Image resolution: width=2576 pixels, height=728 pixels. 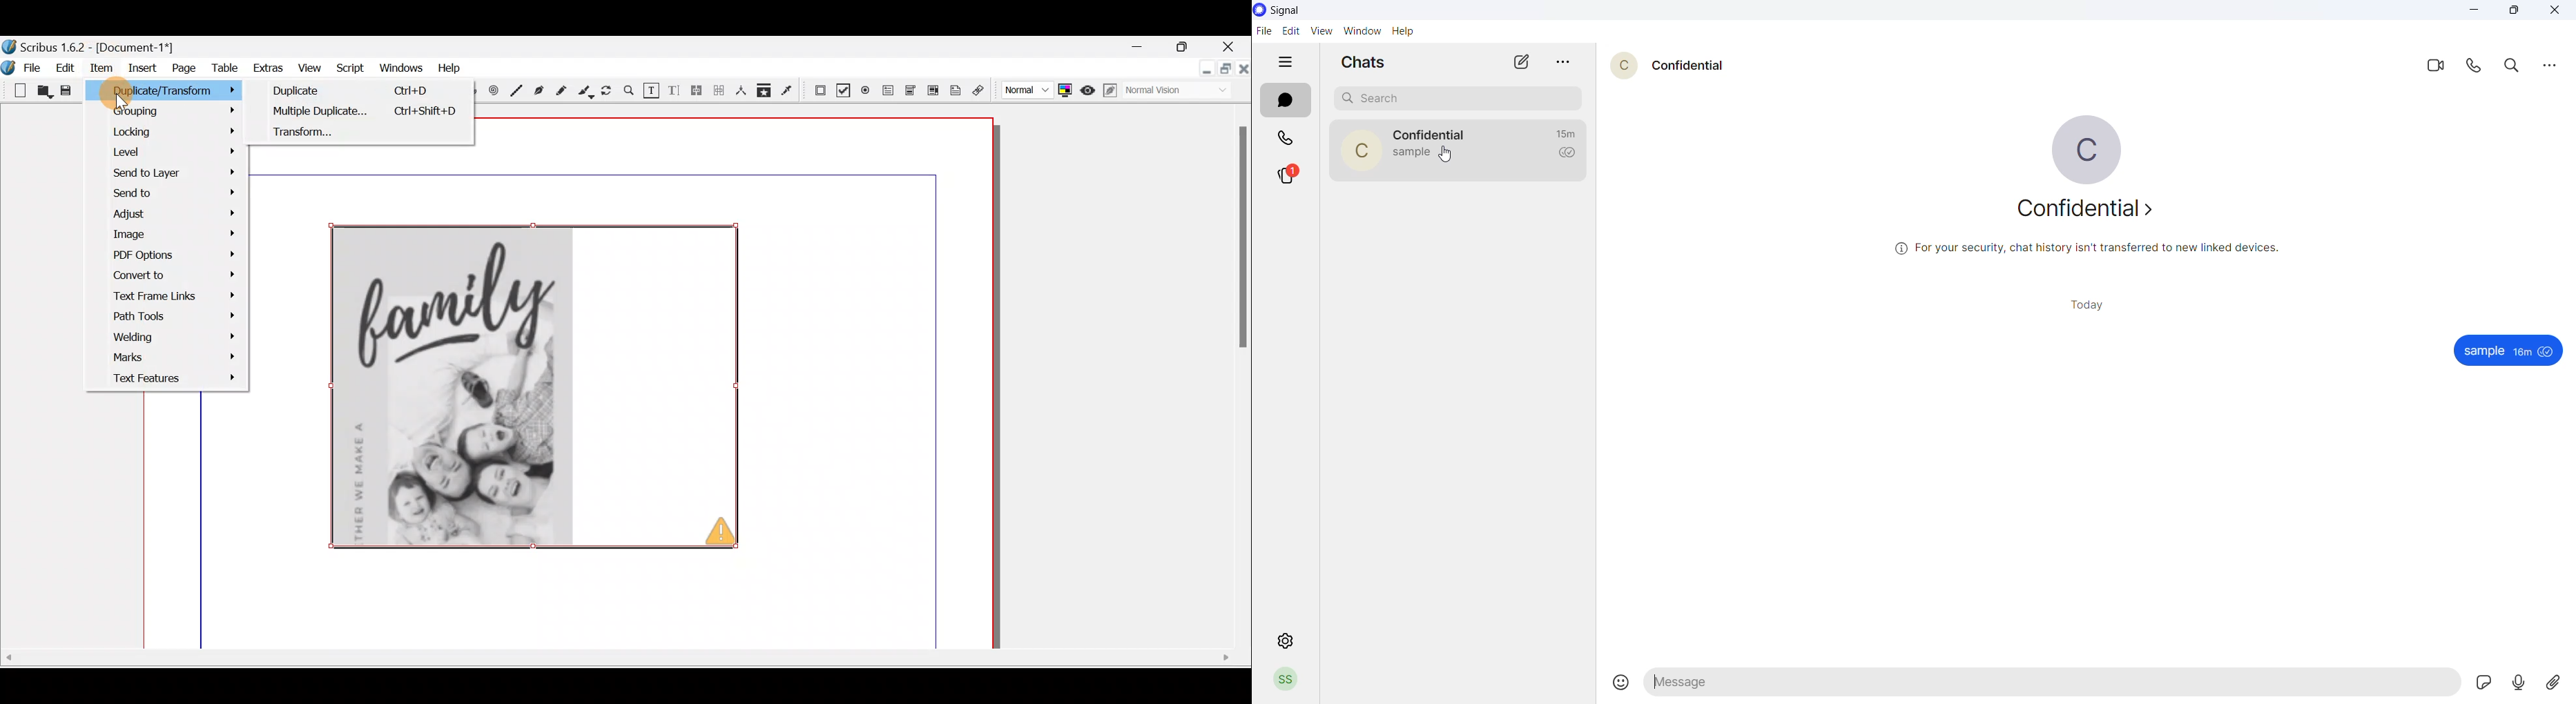 I want to click on confidential, so click(x=1687, y=68).